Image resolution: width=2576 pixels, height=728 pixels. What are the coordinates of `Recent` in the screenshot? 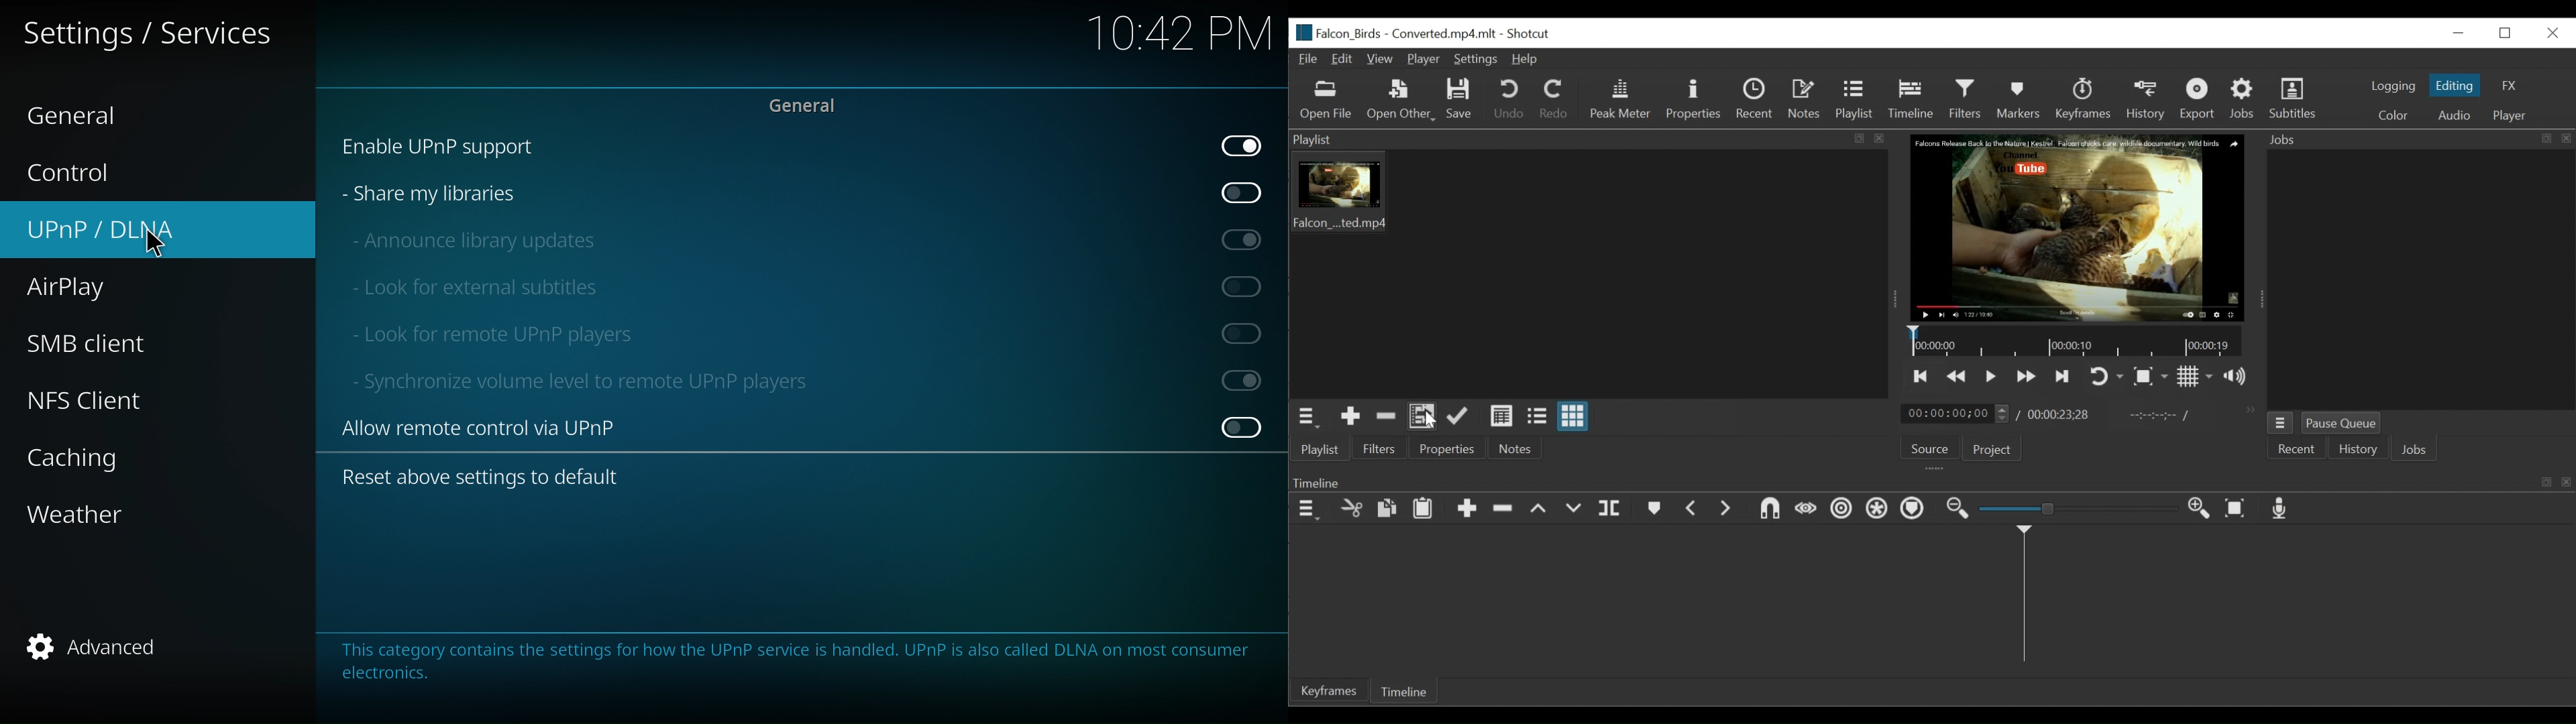 It's located at (2294, 450).